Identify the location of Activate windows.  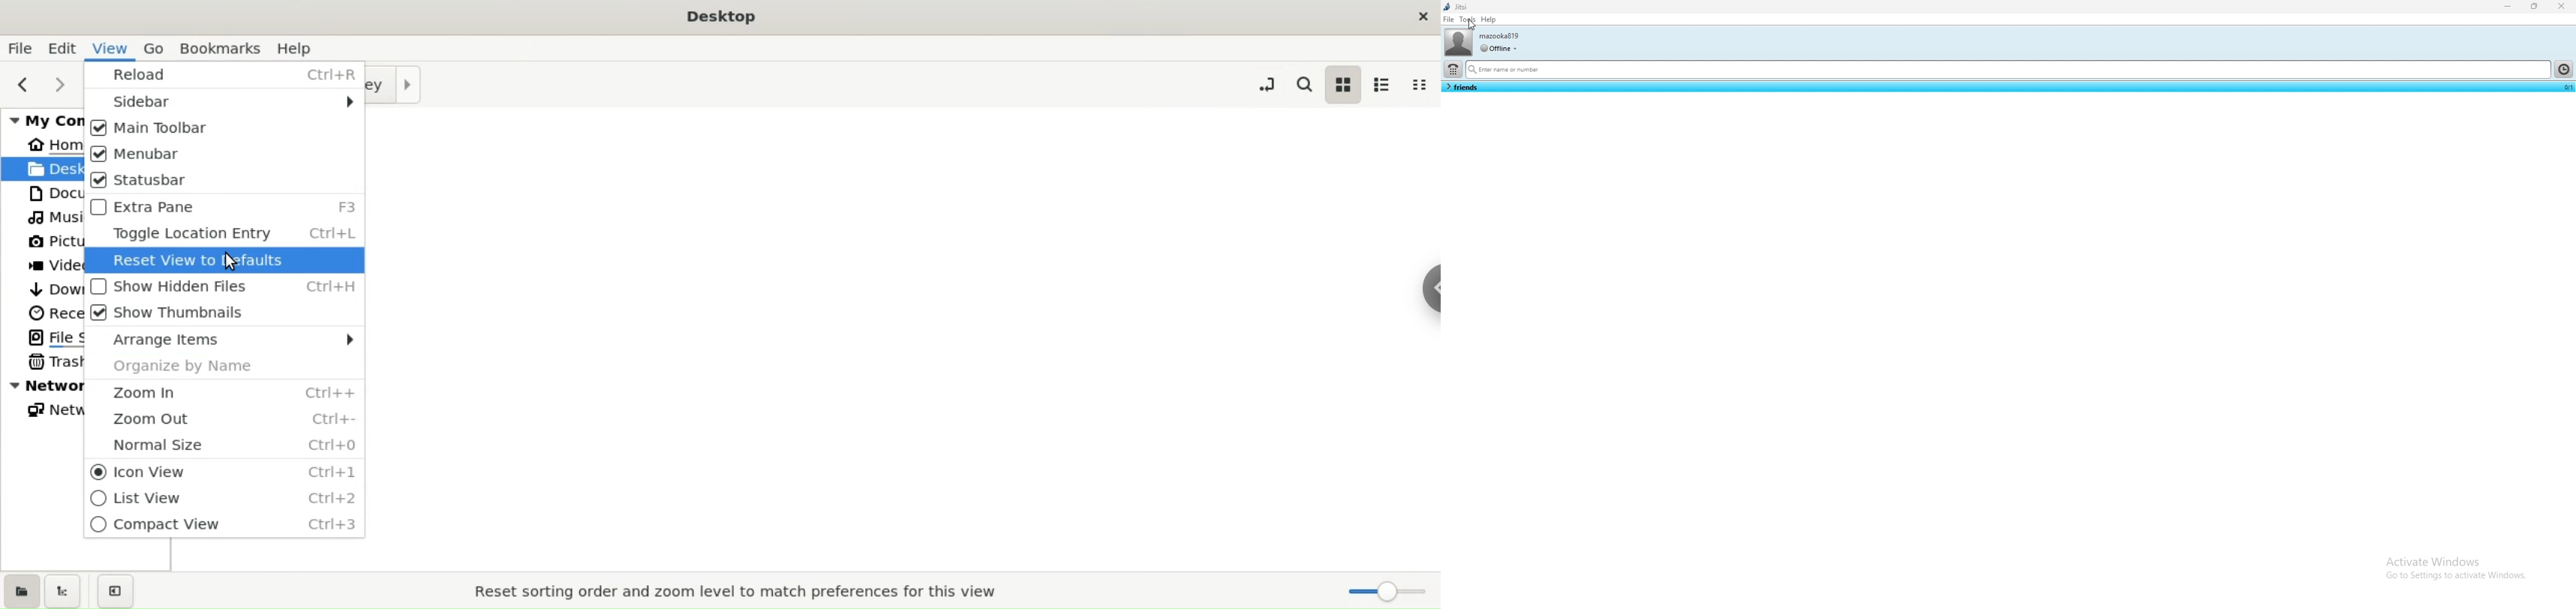
(2456, 559).